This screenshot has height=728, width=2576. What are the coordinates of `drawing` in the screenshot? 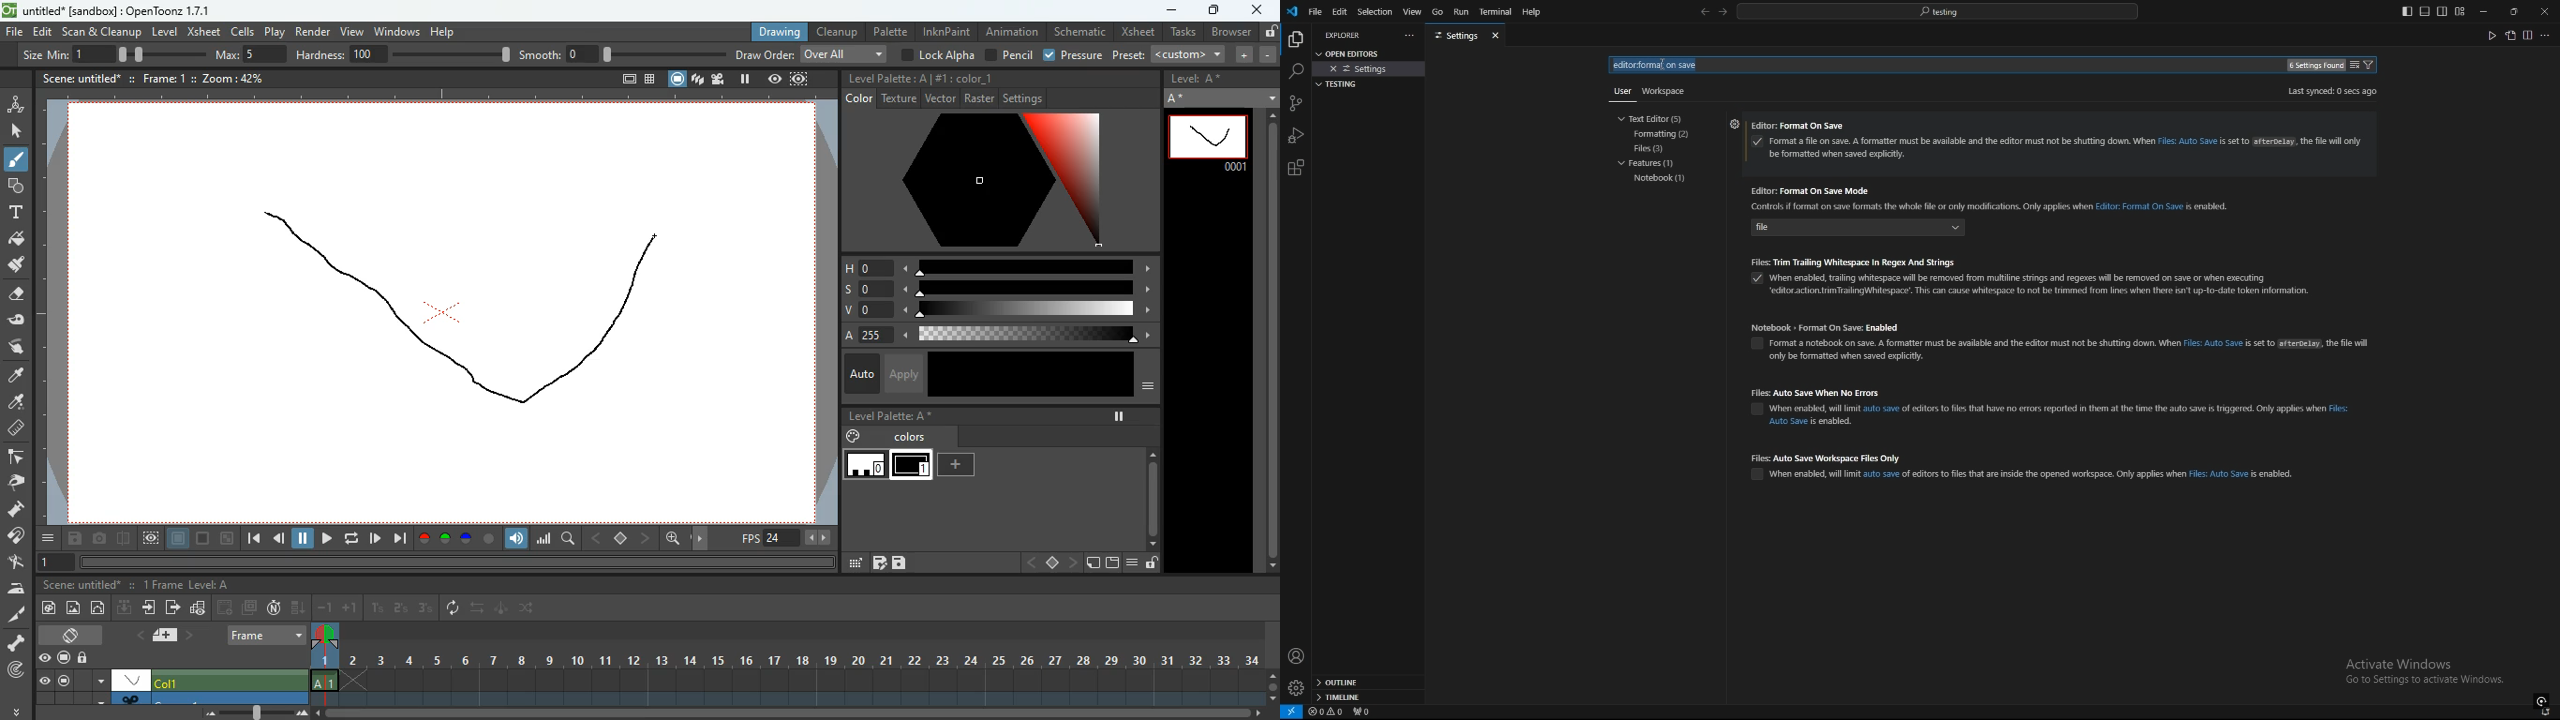 It's located at (774, 32).